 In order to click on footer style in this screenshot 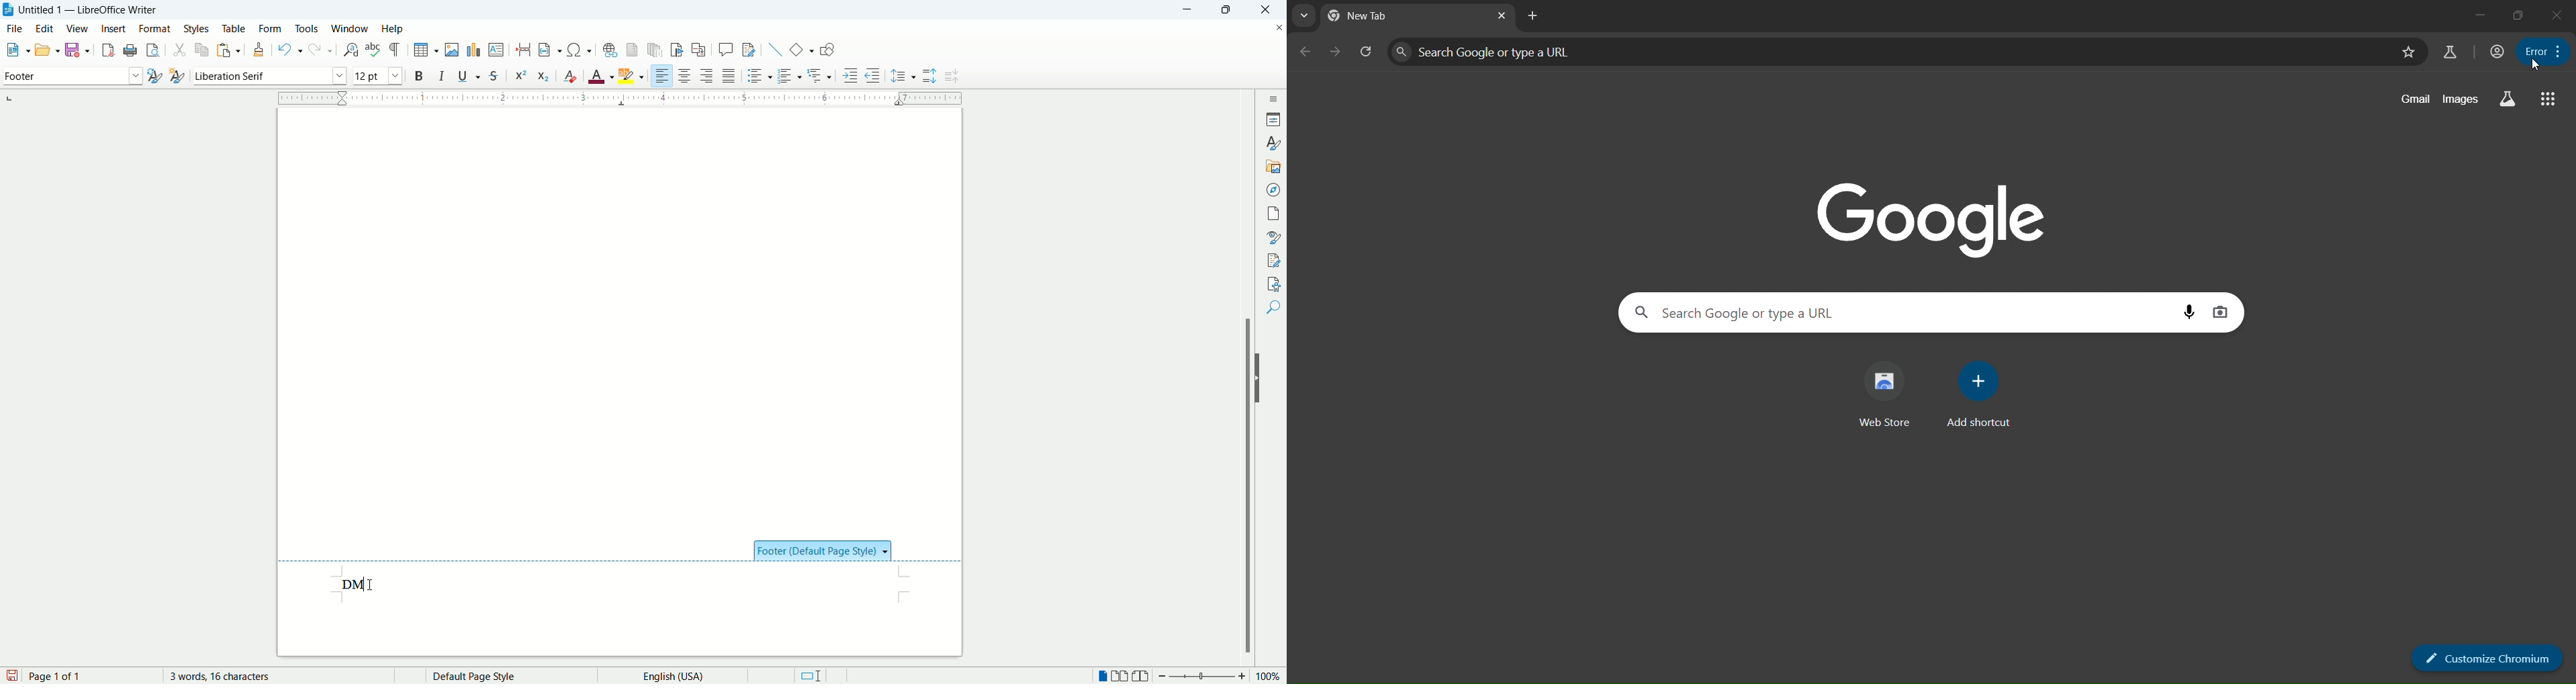, I will do `click(823, 550)`.